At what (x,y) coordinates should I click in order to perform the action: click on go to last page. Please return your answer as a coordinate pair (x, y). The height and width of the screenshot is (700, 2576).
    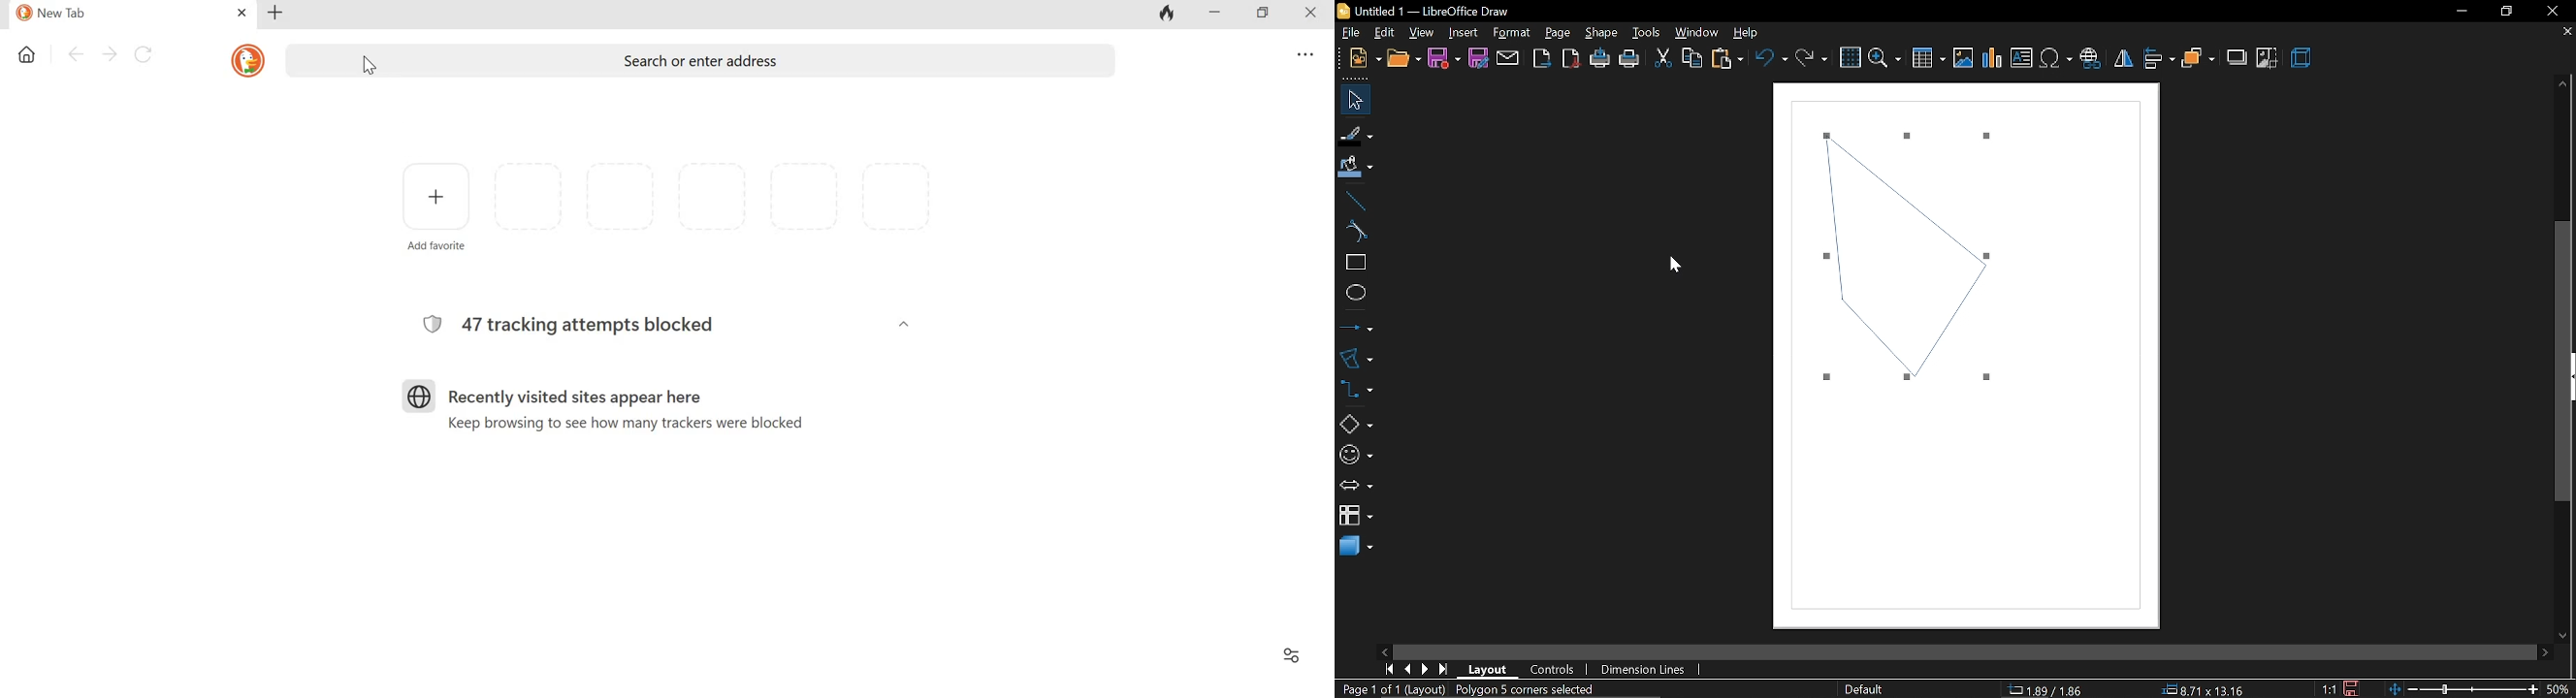
    Looking at the image, I should click on (1446, 666).